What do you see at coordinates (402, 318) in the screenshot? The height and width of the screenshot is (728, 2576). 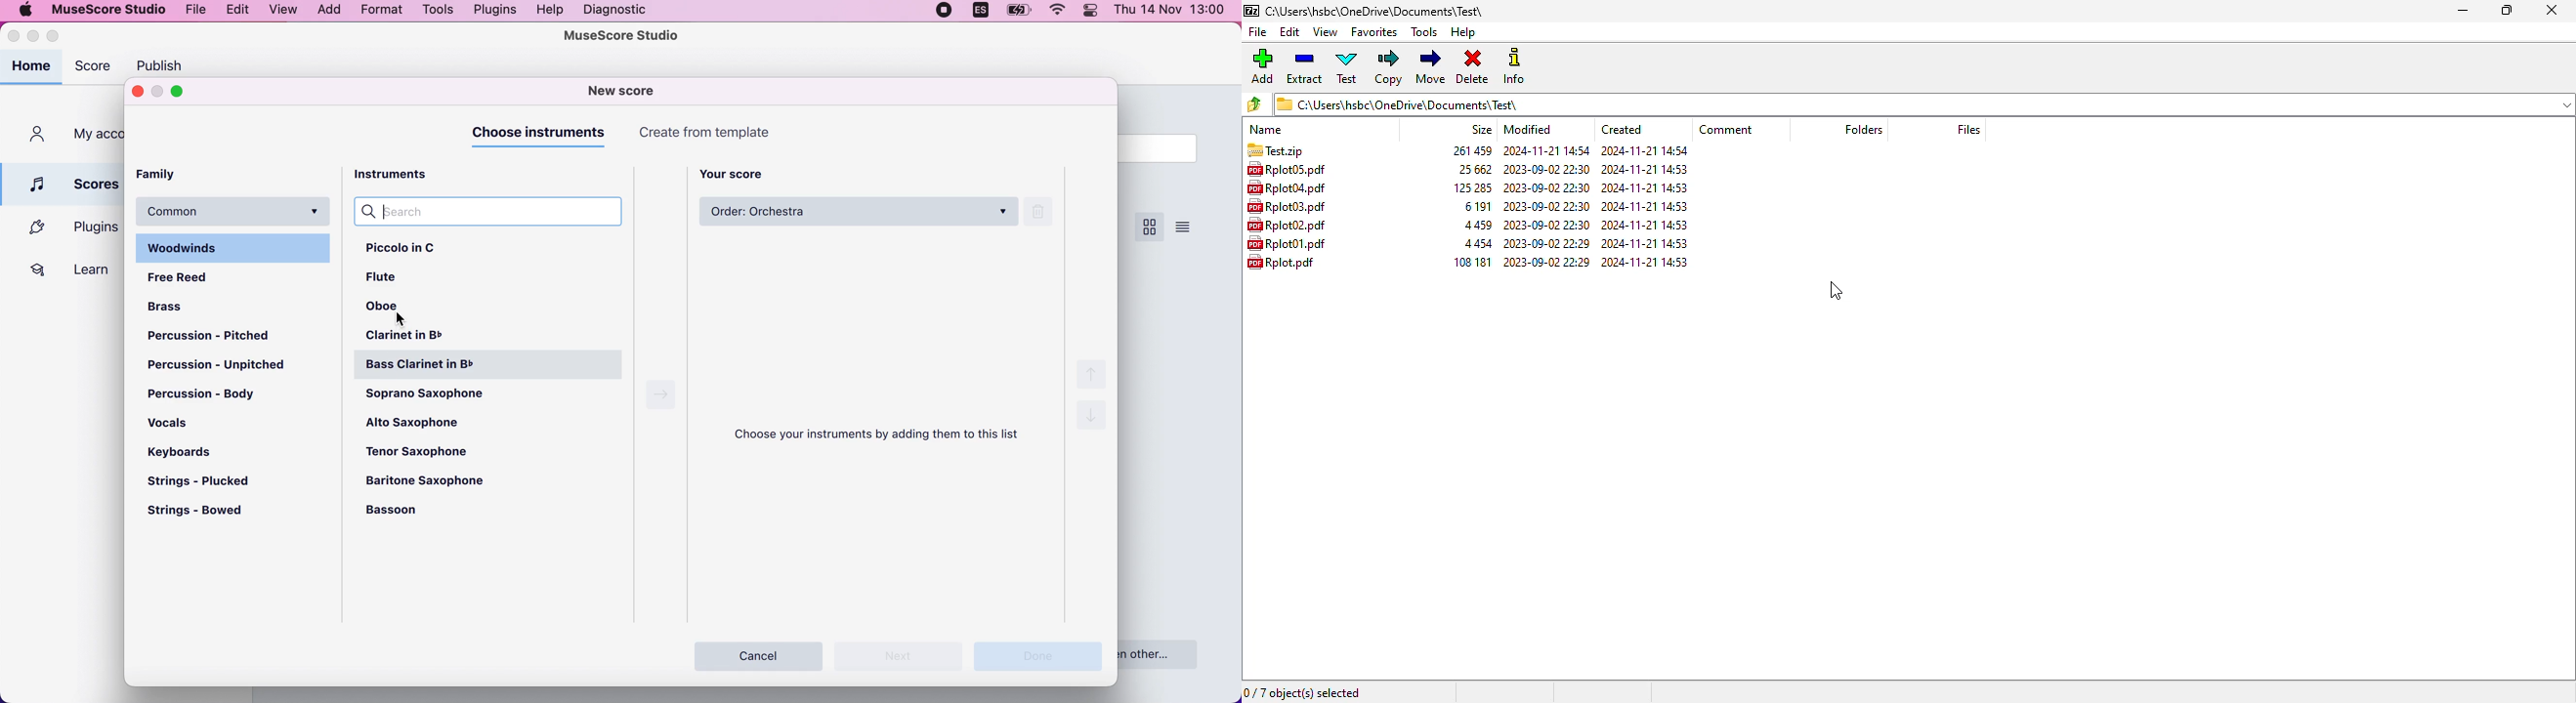 I see `cursor on oboe` at bounding box center [402, 318].